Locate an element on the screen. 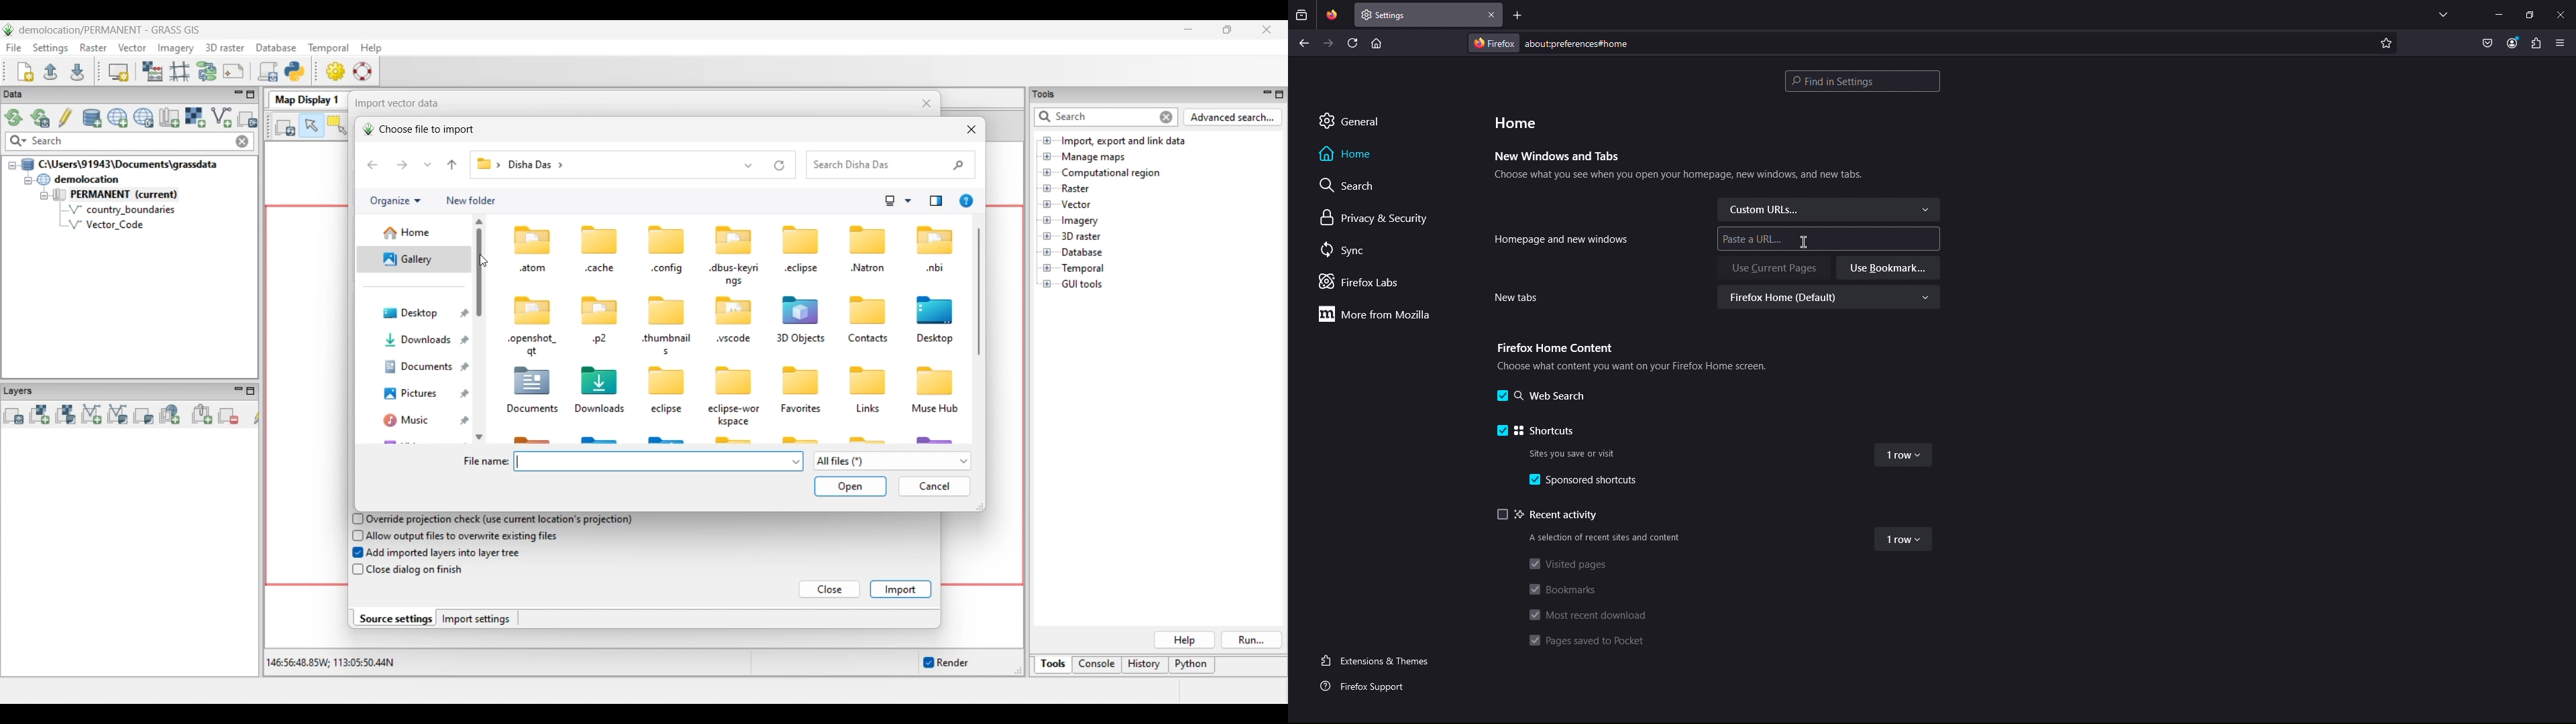 The image size is (2576, 728). Close is located at coordinates (2560, 14).